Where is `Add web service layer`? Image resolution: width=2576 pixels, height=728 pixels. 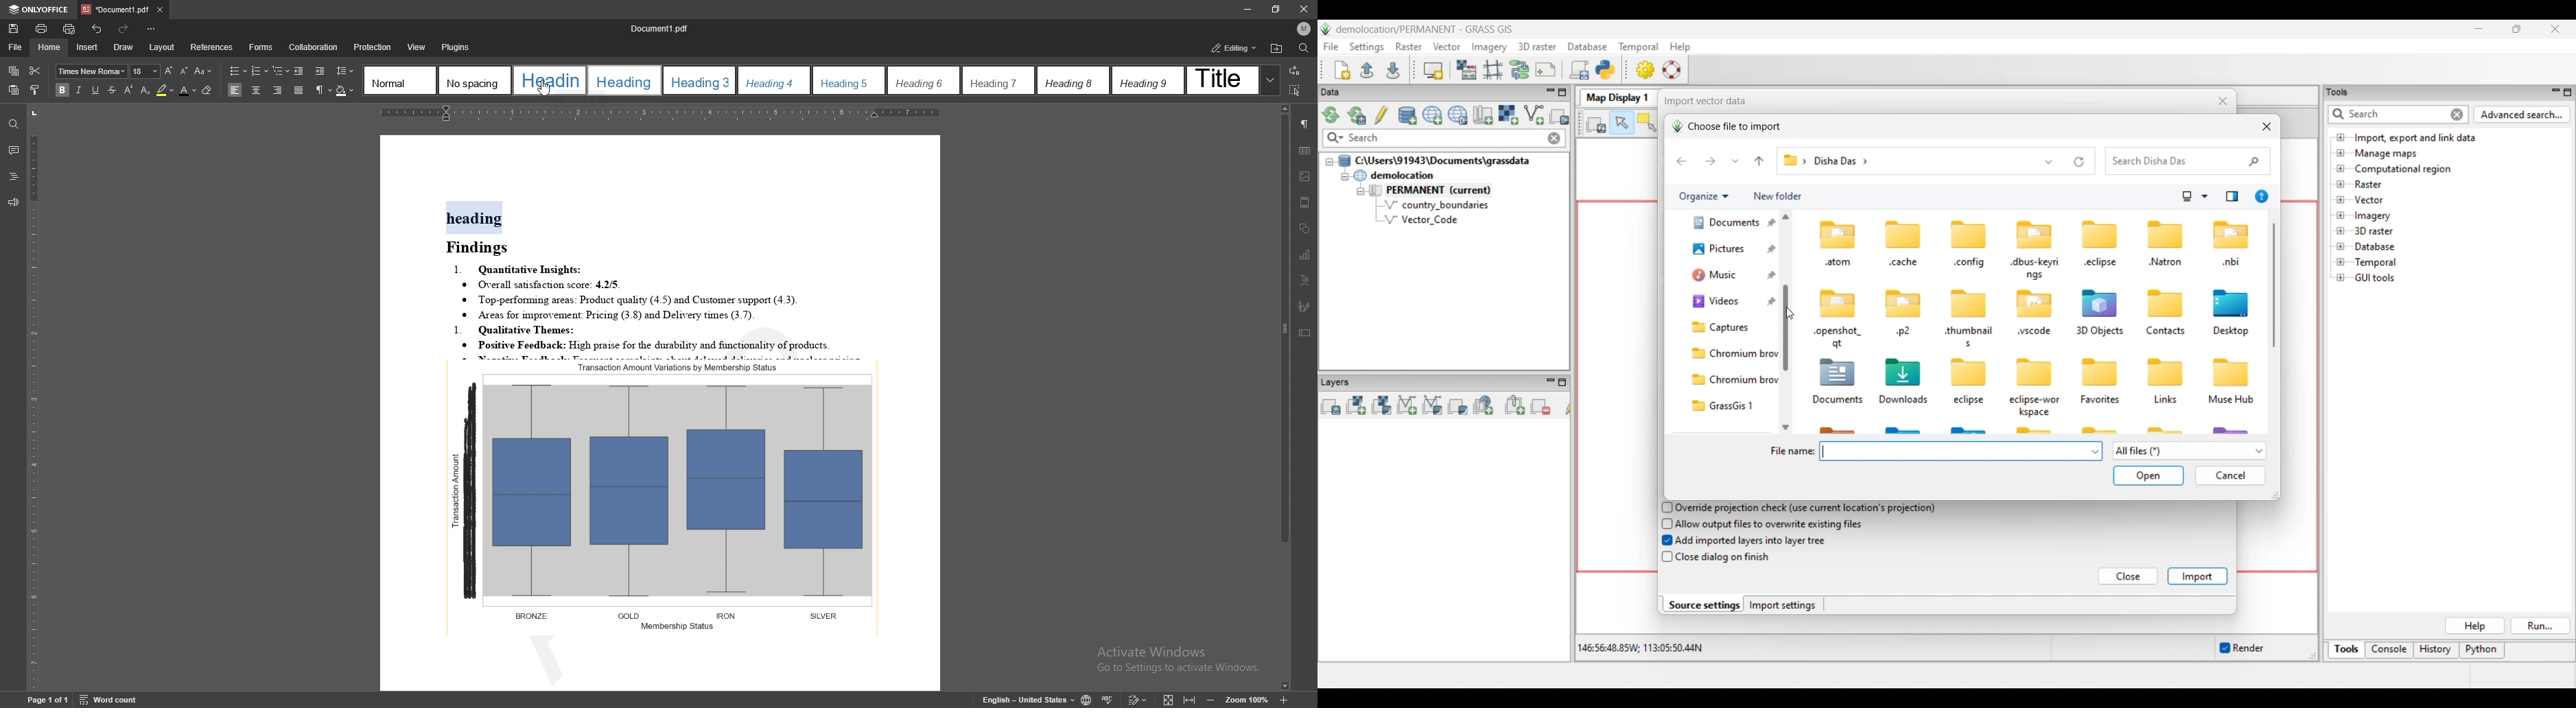
Add web service layer is located at coordinates (1483, 405).